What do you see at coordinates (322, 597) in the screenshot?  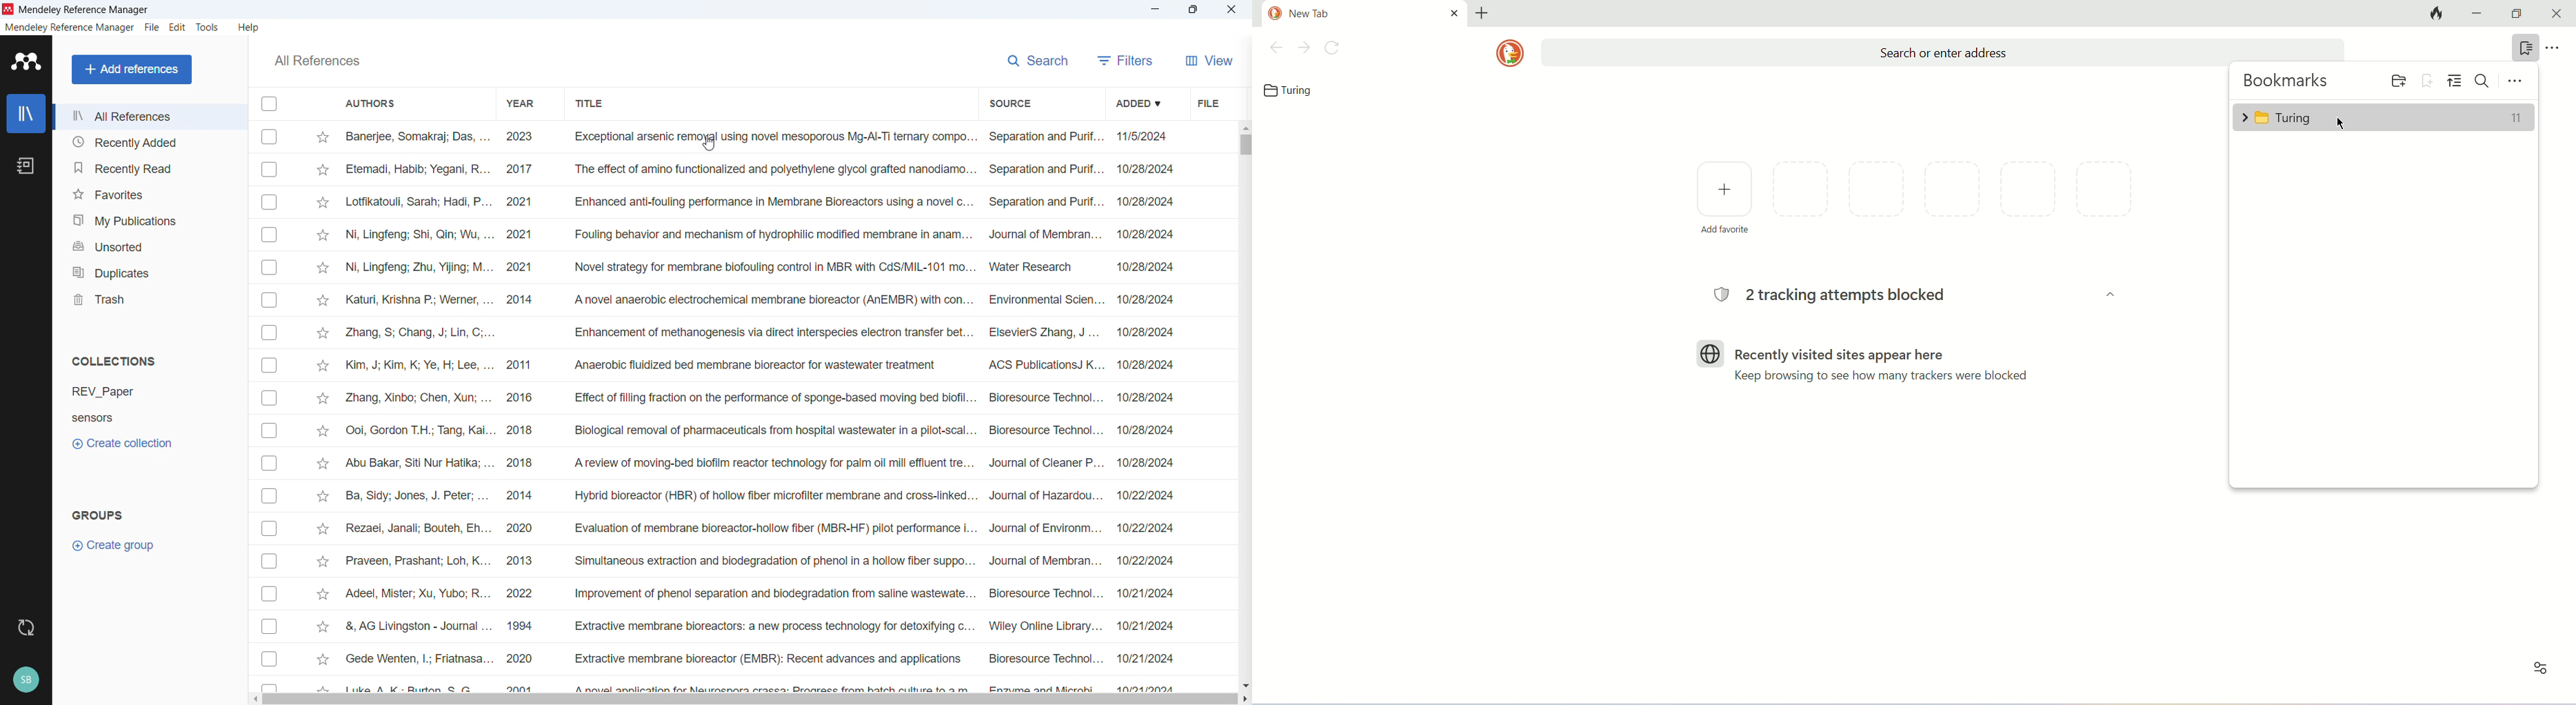 I see `click to starmark individuals entries` at bounding box center [322, 597].